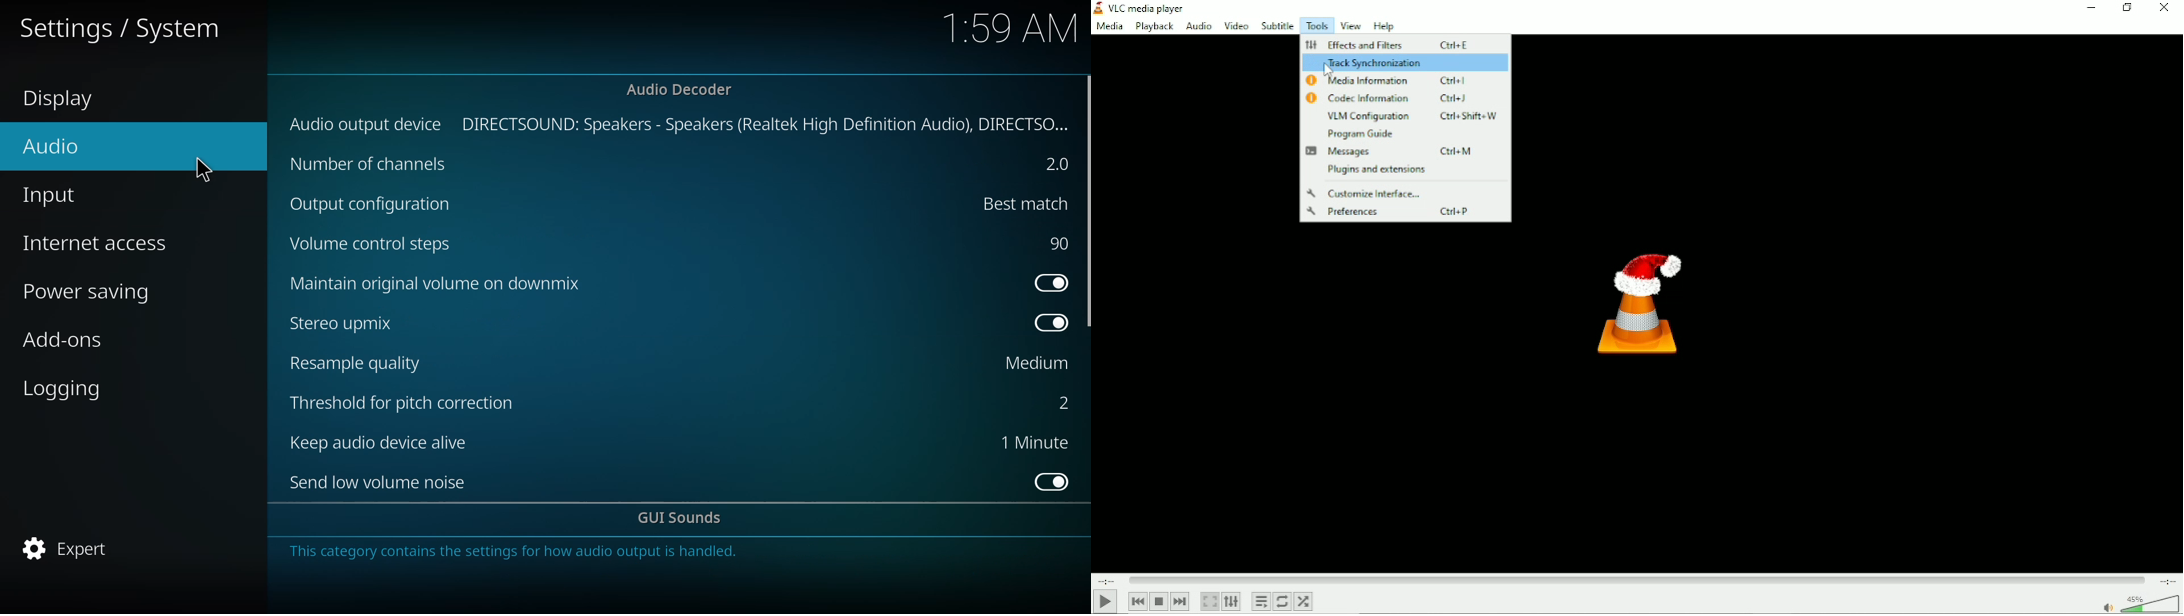 The width and height of the screenshot is (2184, 616). I want to click on Show extended settings, so click(1233, 602).